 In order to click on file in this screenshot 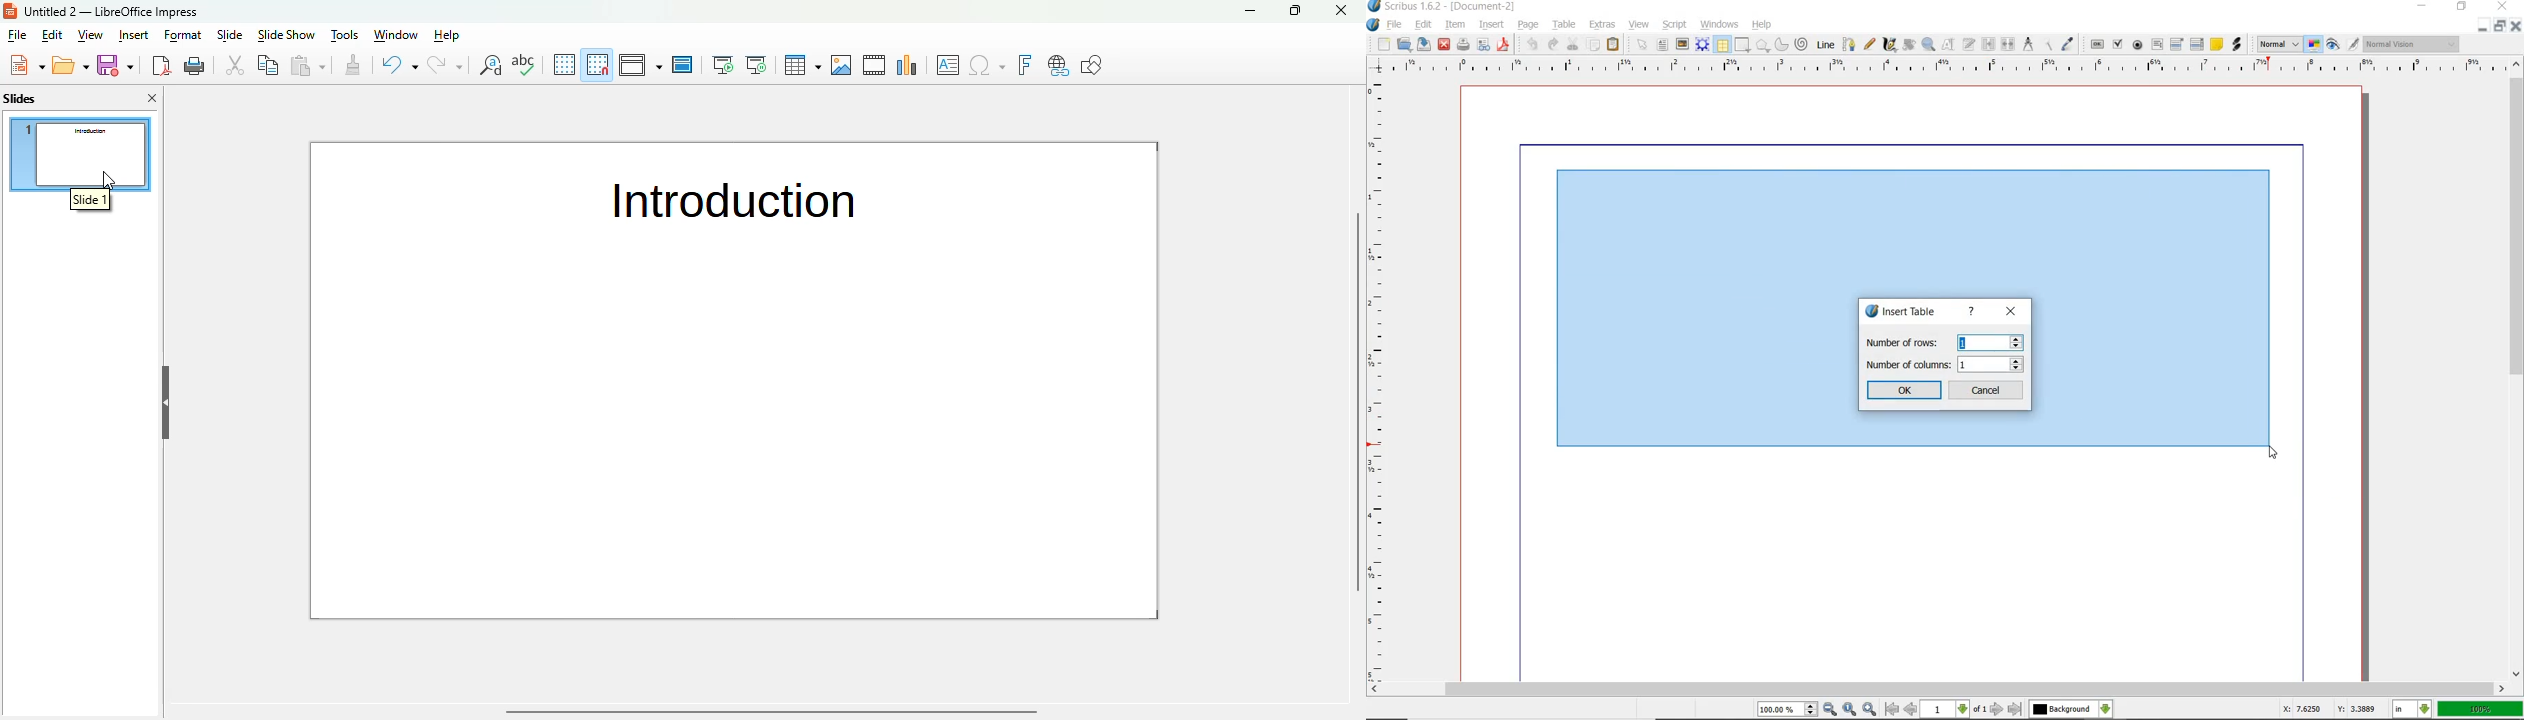, I will do `click(16, 35)`.